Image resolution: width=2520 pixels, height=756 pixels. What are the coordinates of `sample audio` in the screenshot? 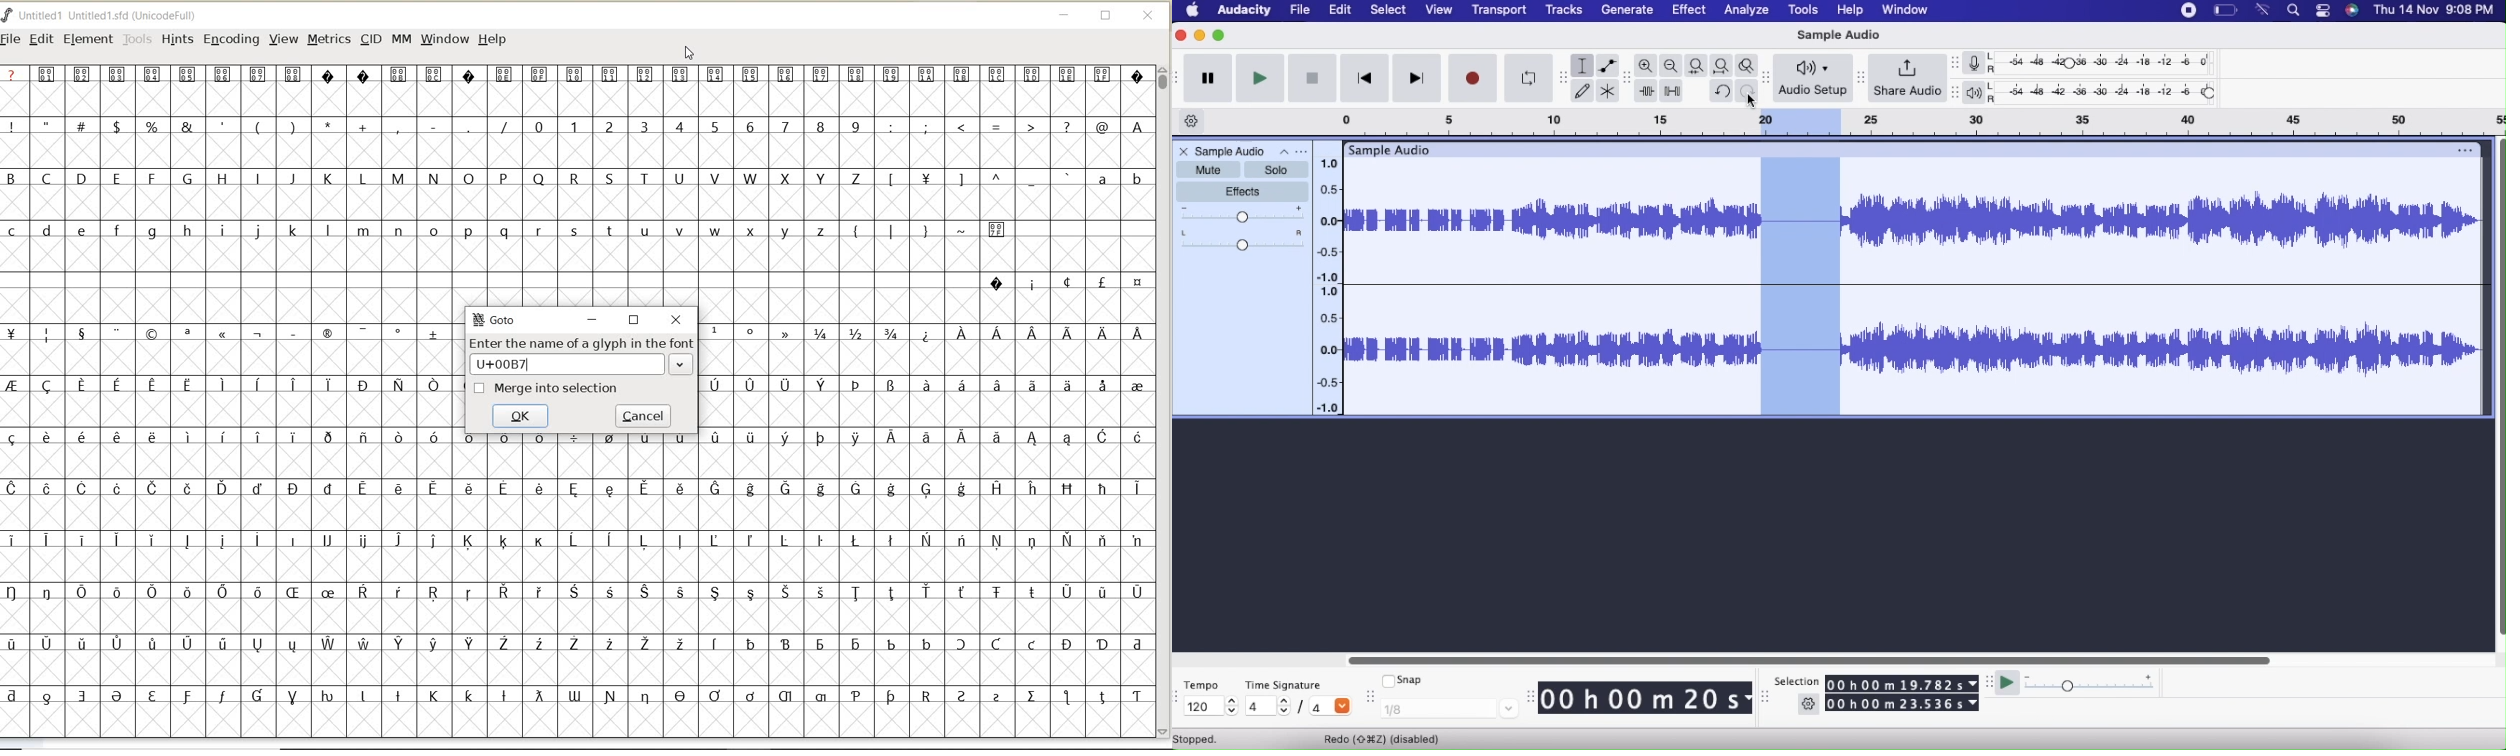 It's located at (1388, 150).